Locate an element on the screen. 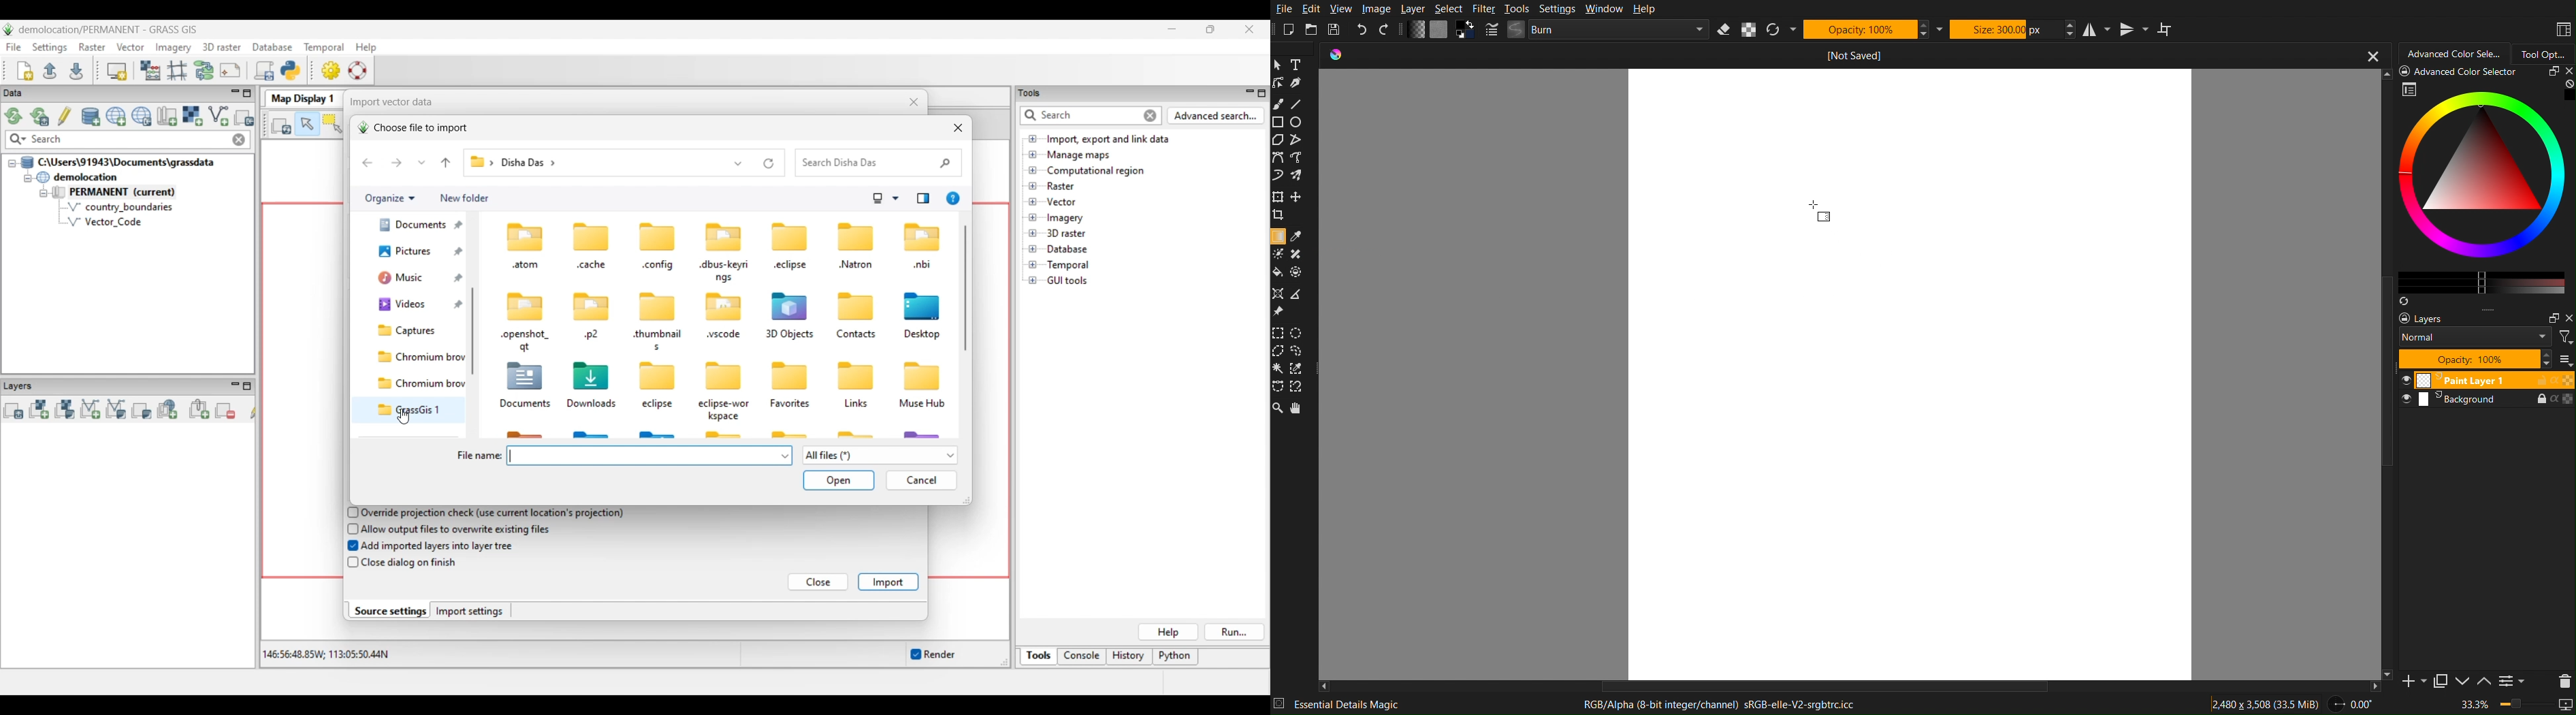 The image size is (2576, 728). Zoom is located at coordinates (1278, 409).